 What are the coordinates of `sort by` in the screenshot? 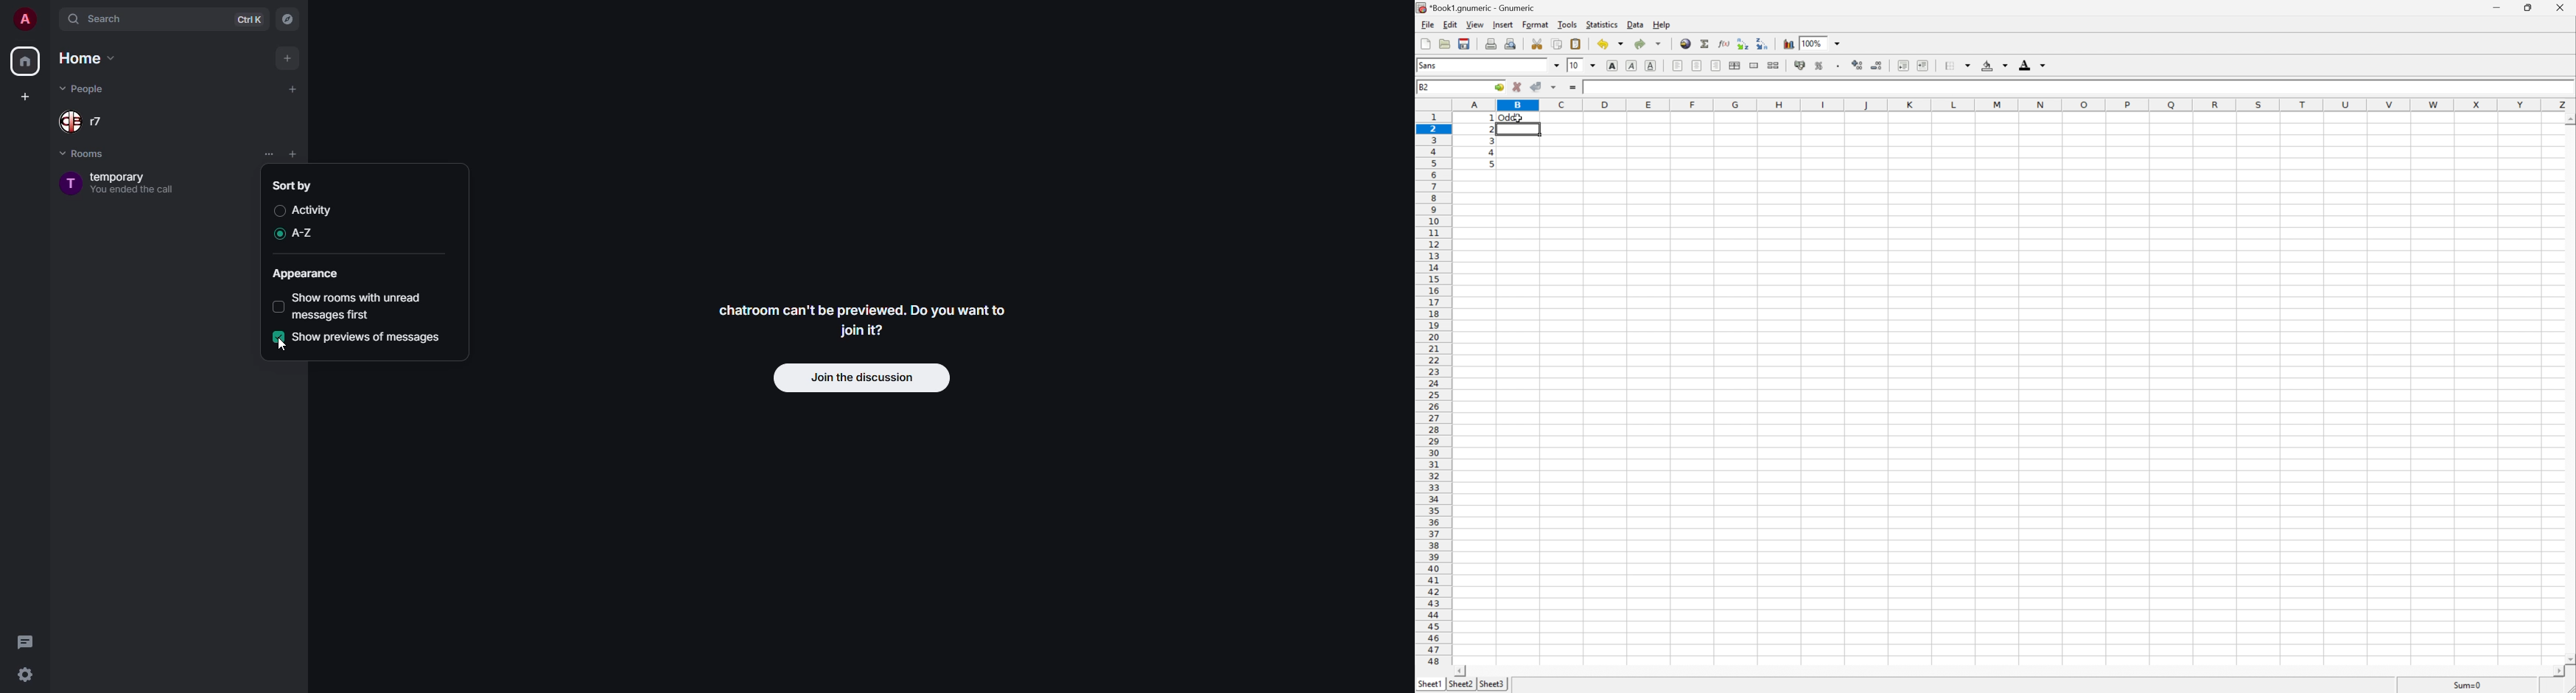 It's located at (290, 184).